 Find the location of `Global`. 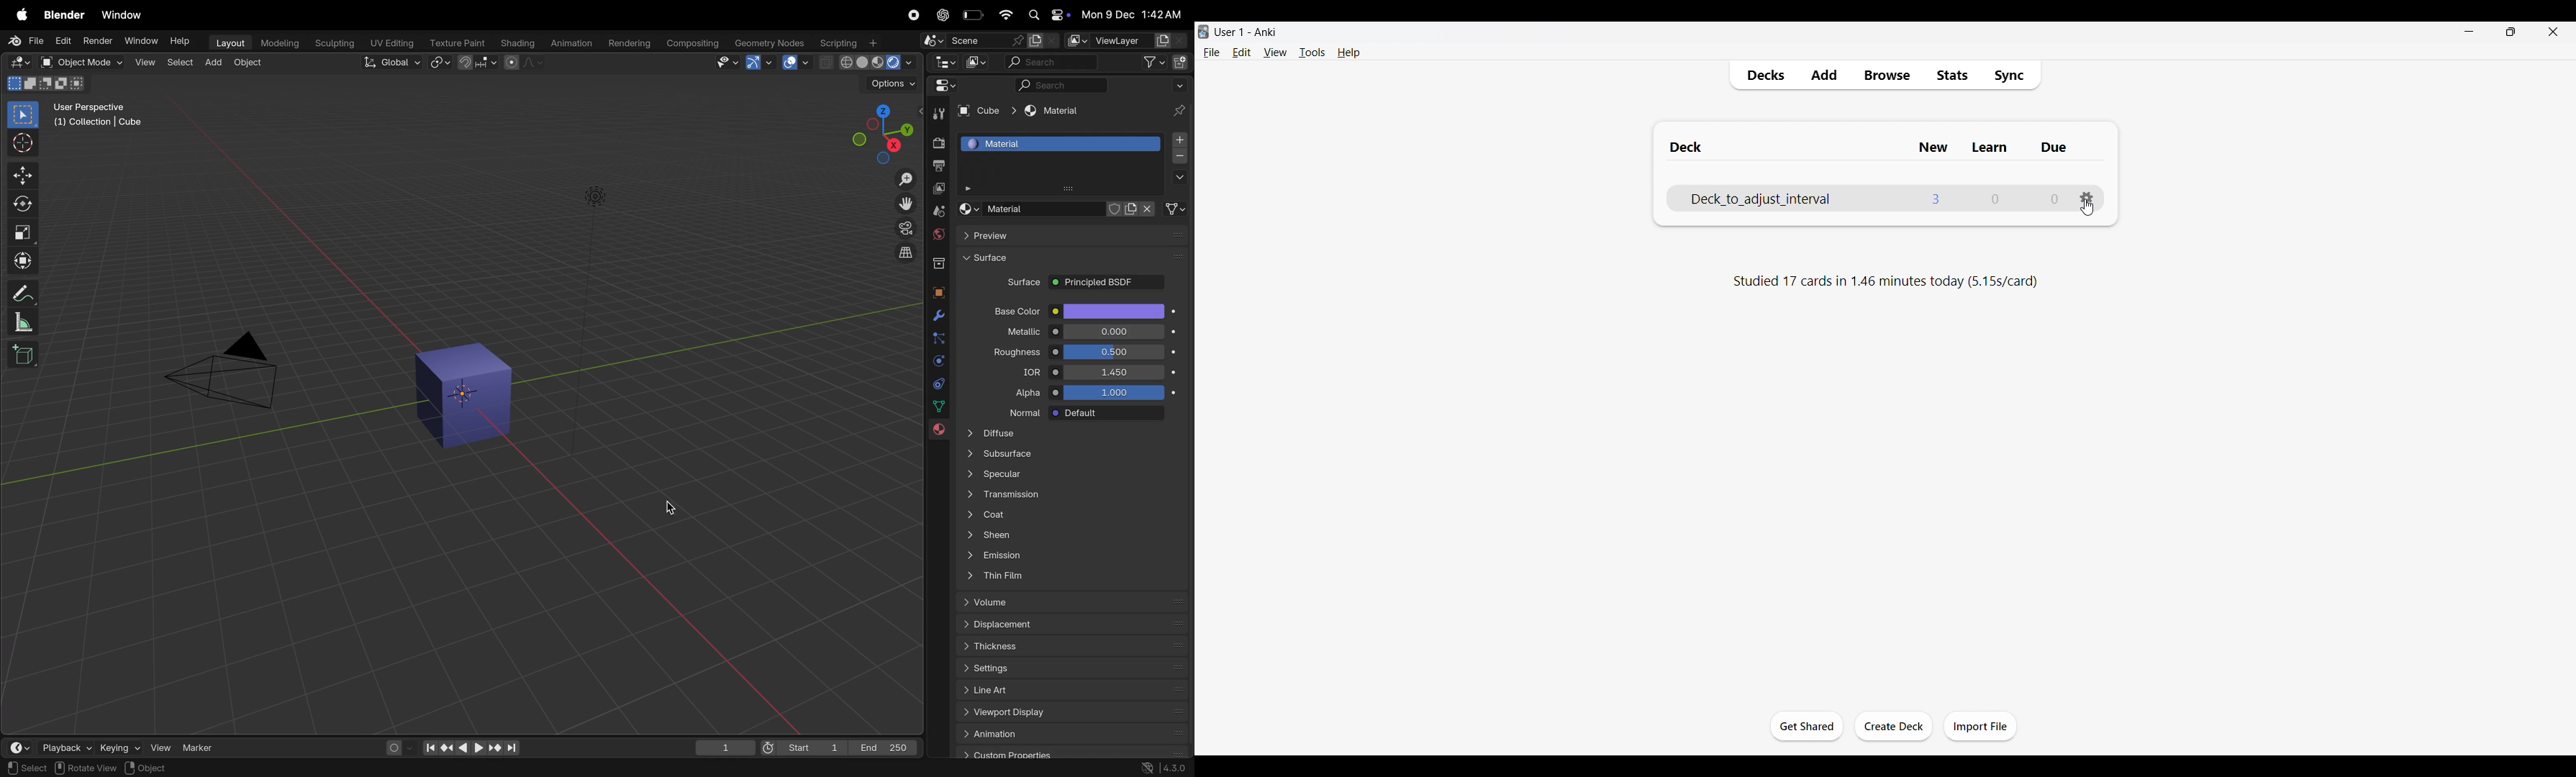

Global is located at coordinates (393, 62).